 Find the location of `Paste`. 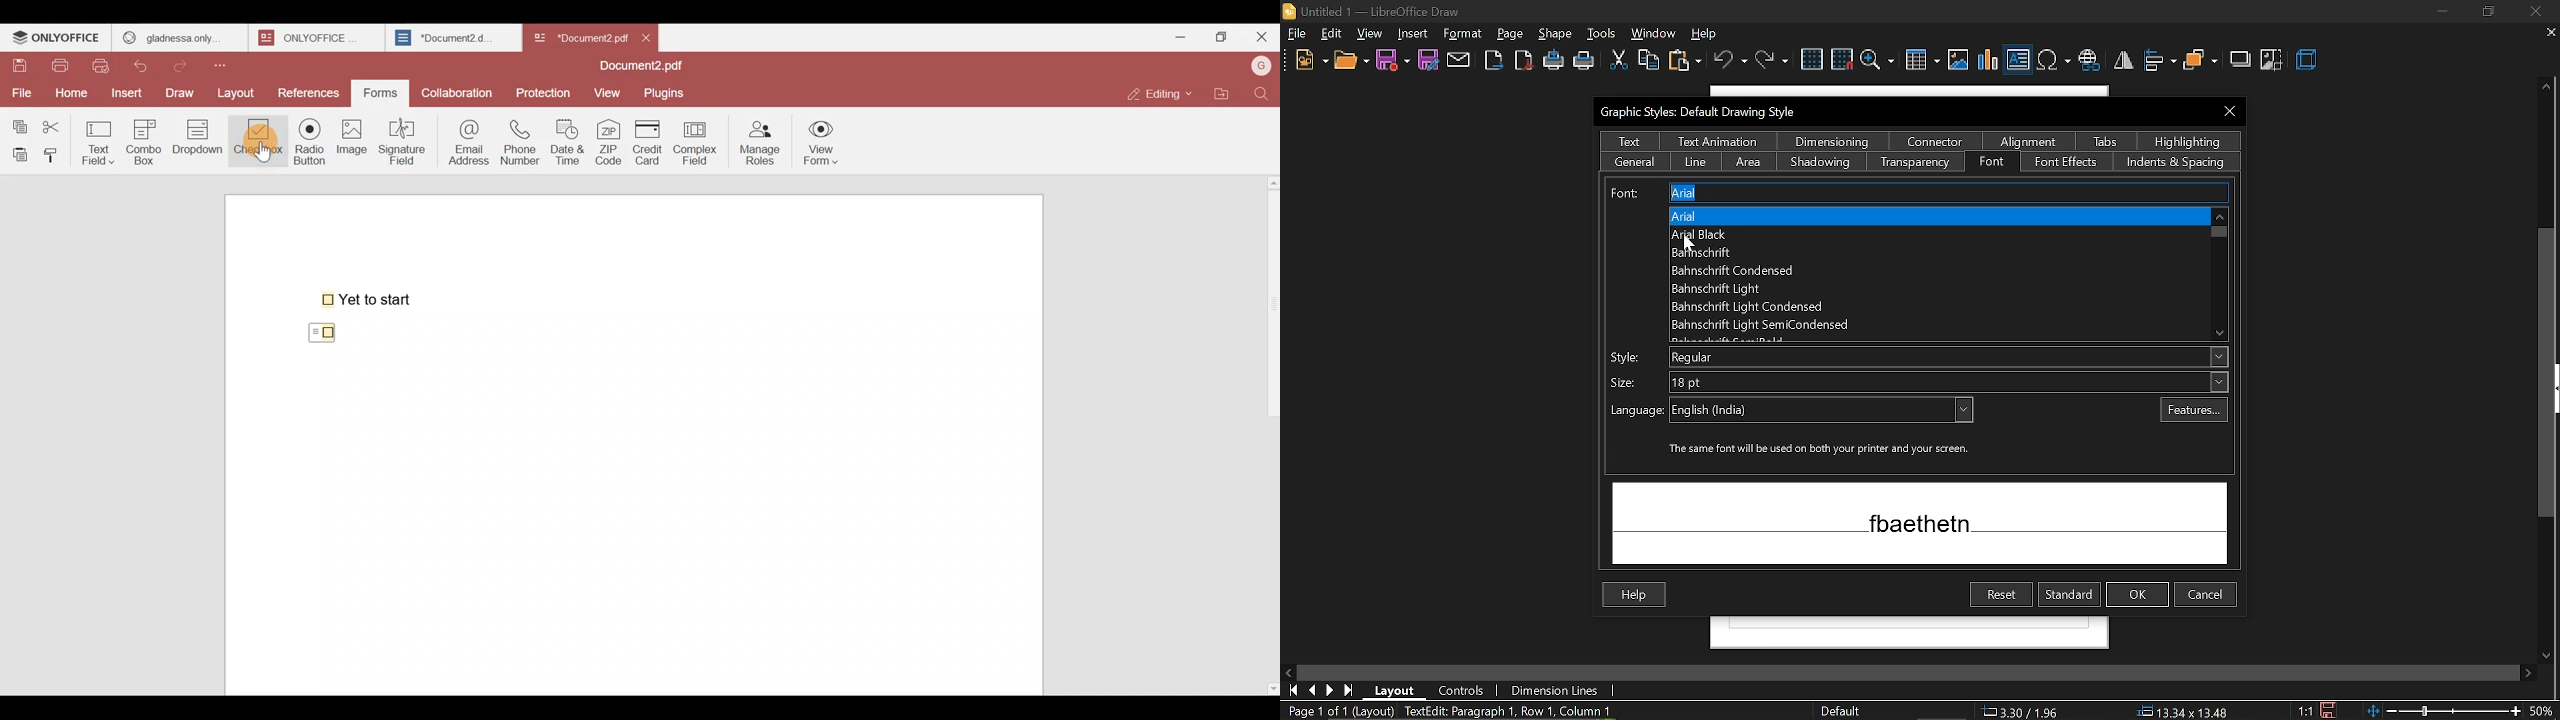

Paste is located at coordinates (17, 153).